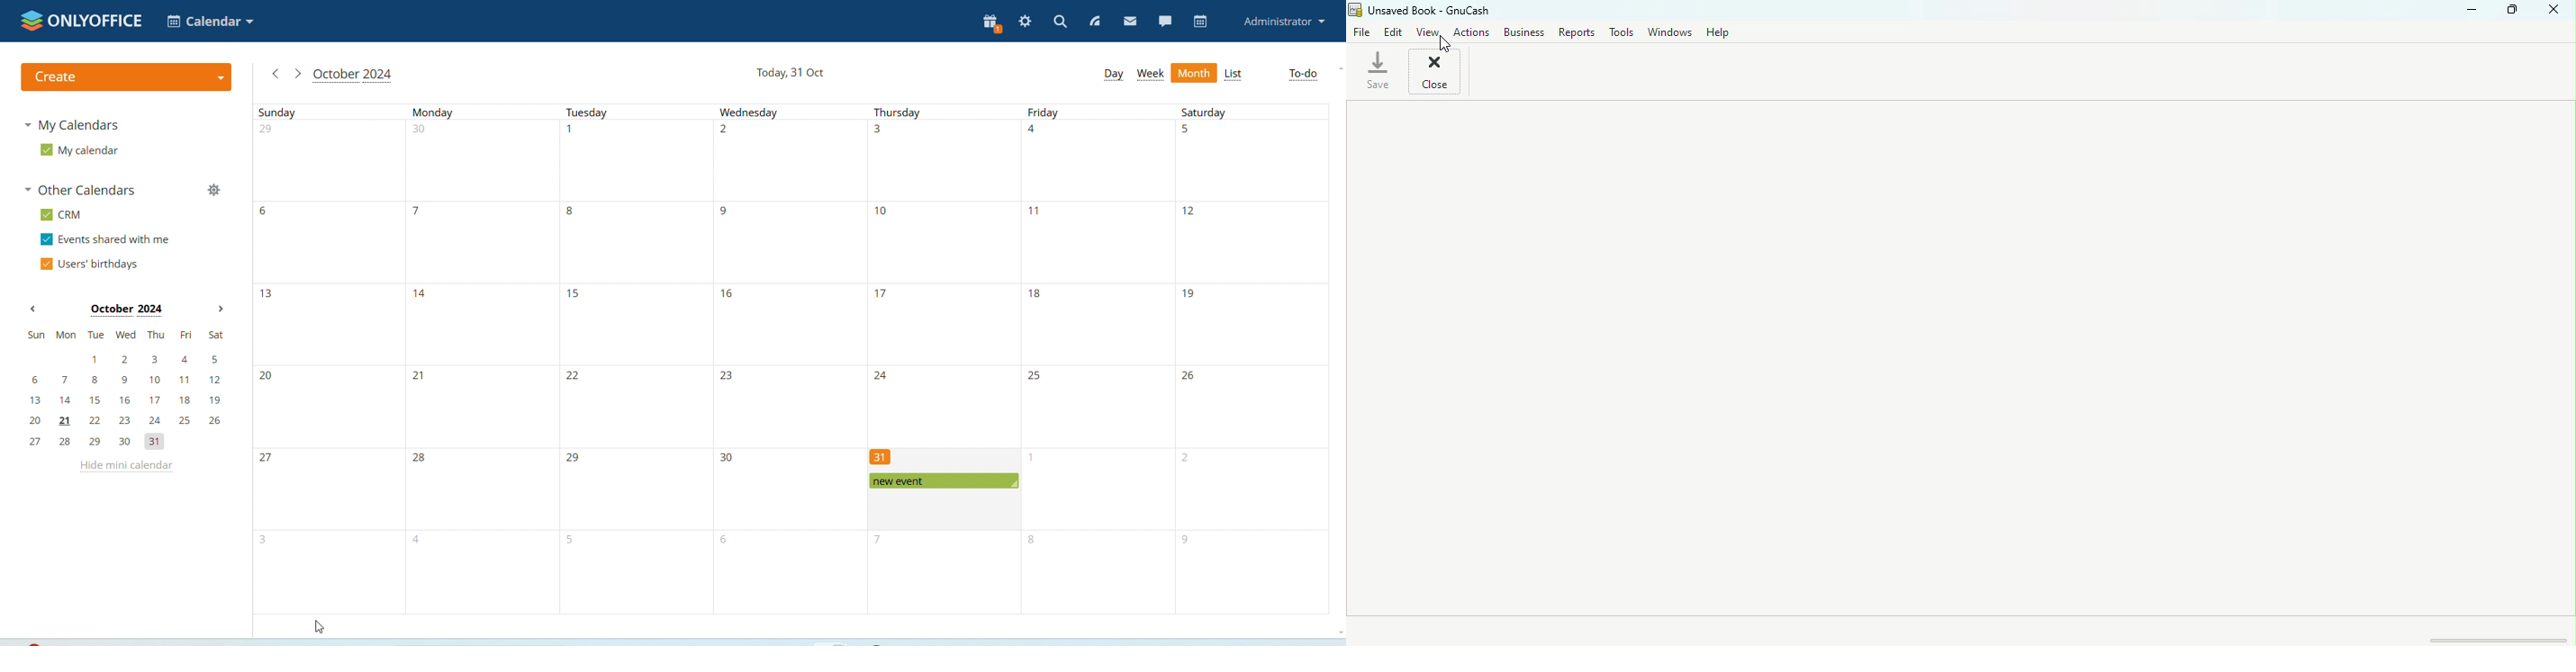 The image size is (2576, 672). Describe the element at coordinates (992, 24) in the screenshot. I see `present` at that location.